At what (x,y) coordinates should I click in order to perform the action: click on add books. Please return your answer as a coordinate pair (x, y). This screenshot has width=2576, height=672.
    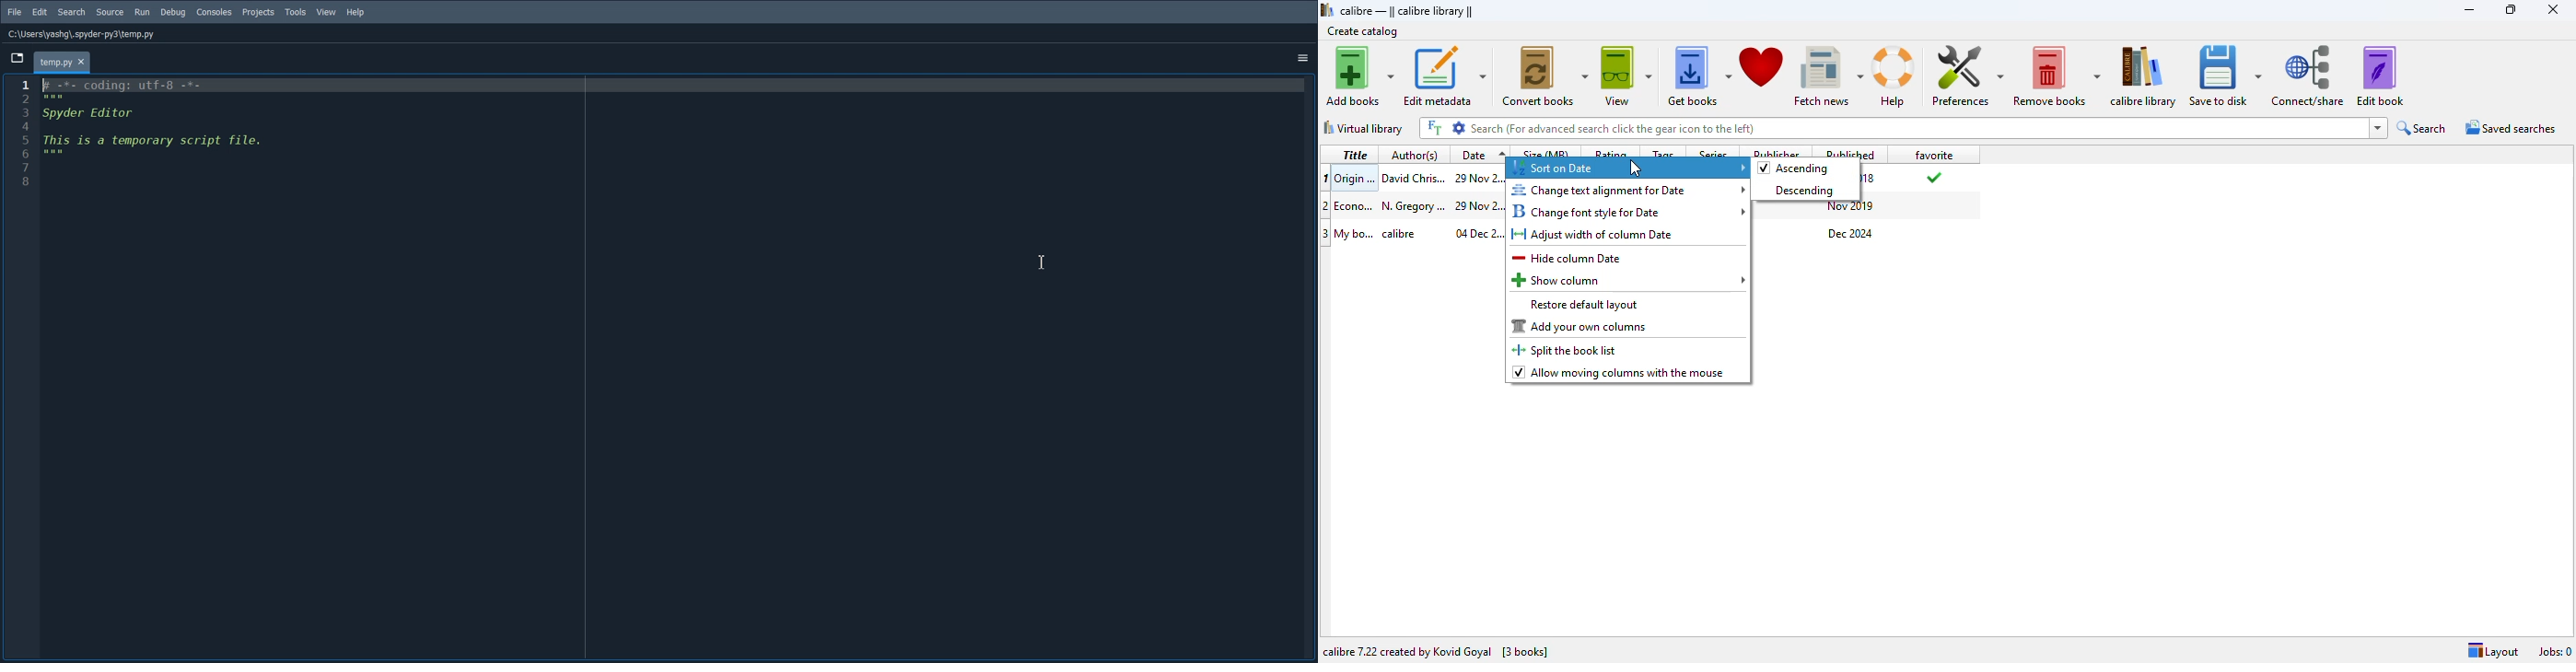
    Looking at the image, I should click on (1361, 76).